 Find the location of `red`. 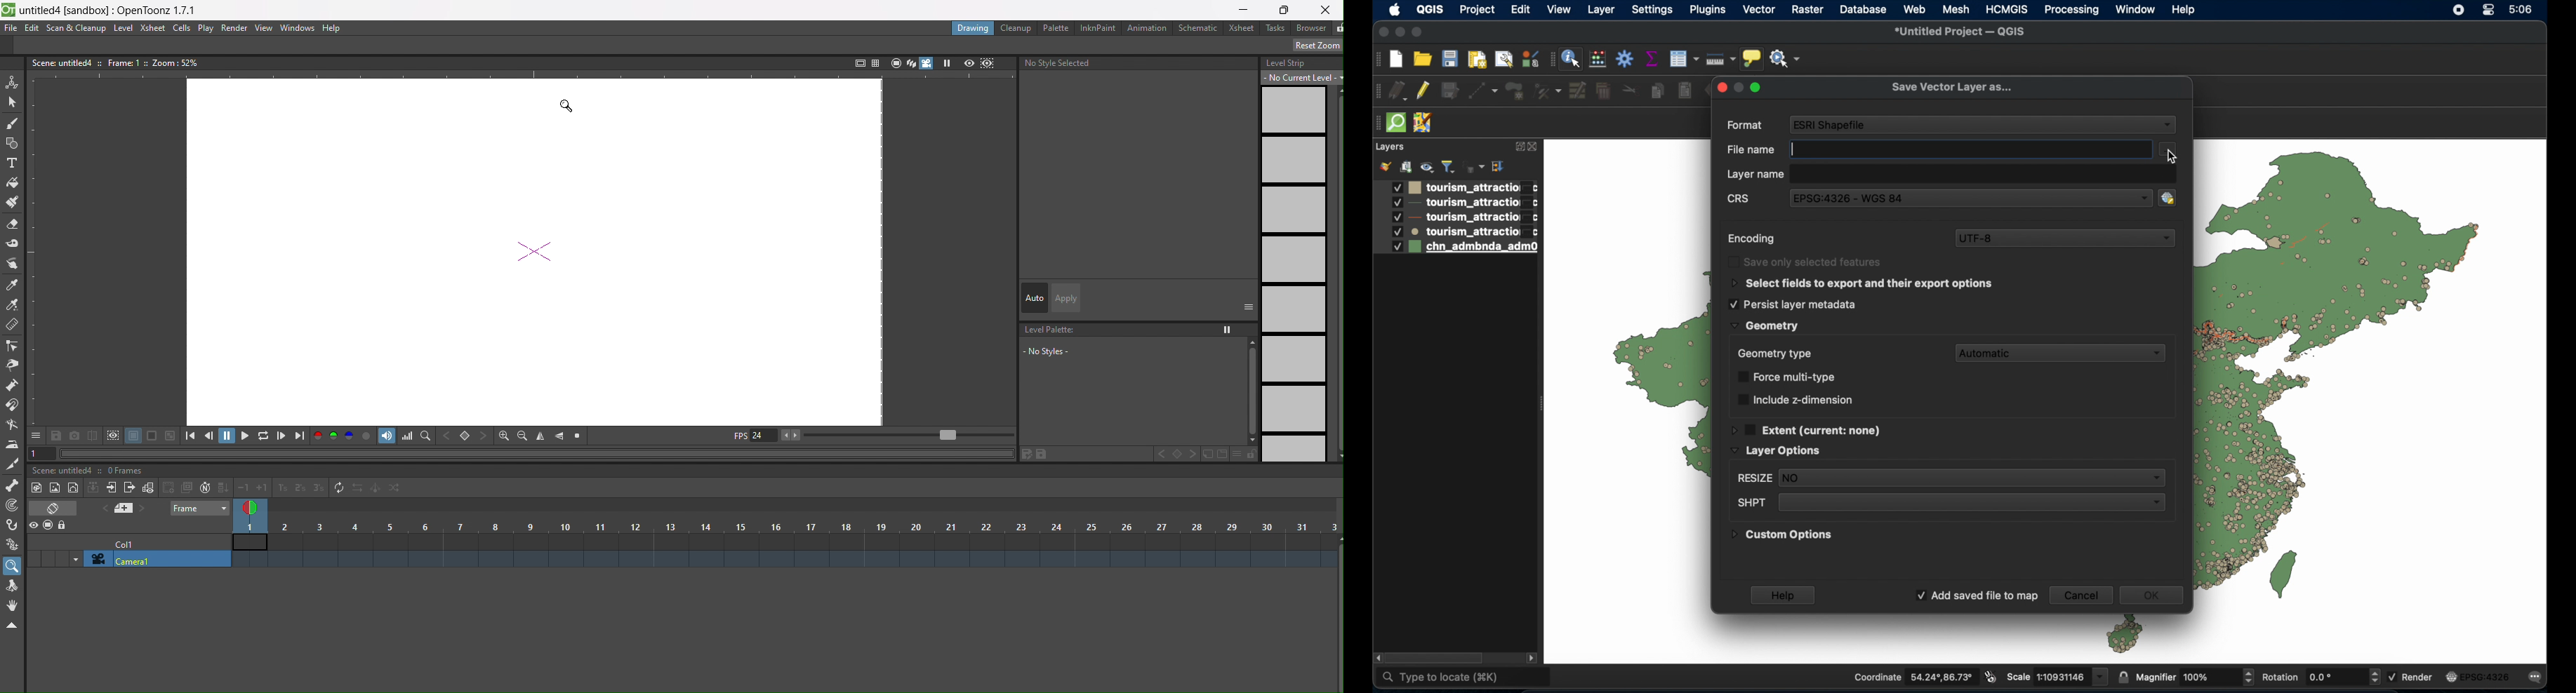

red is located at coordinates (318, 436).